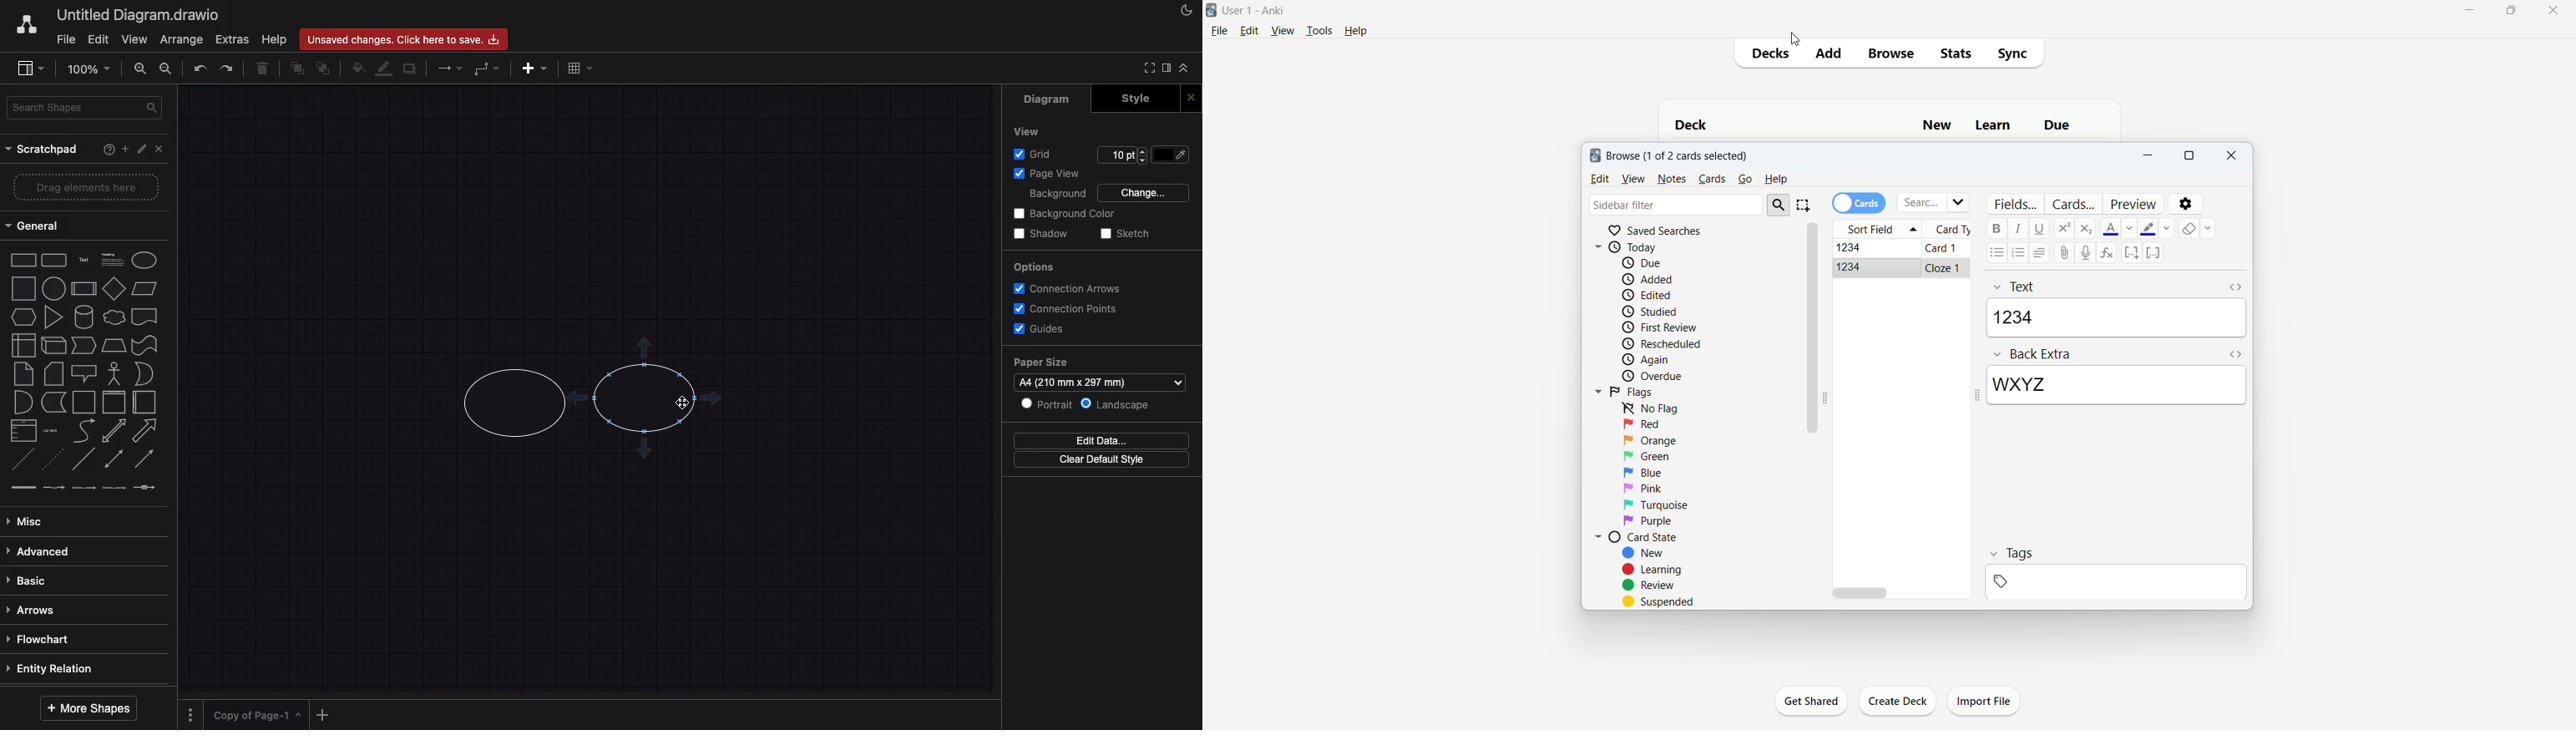 The width and height of the screenshot is (2576, 756). What do you see at coordinates (2117, 229) in the screenshot?
I see `text color` at bounding box center [2117, 229].